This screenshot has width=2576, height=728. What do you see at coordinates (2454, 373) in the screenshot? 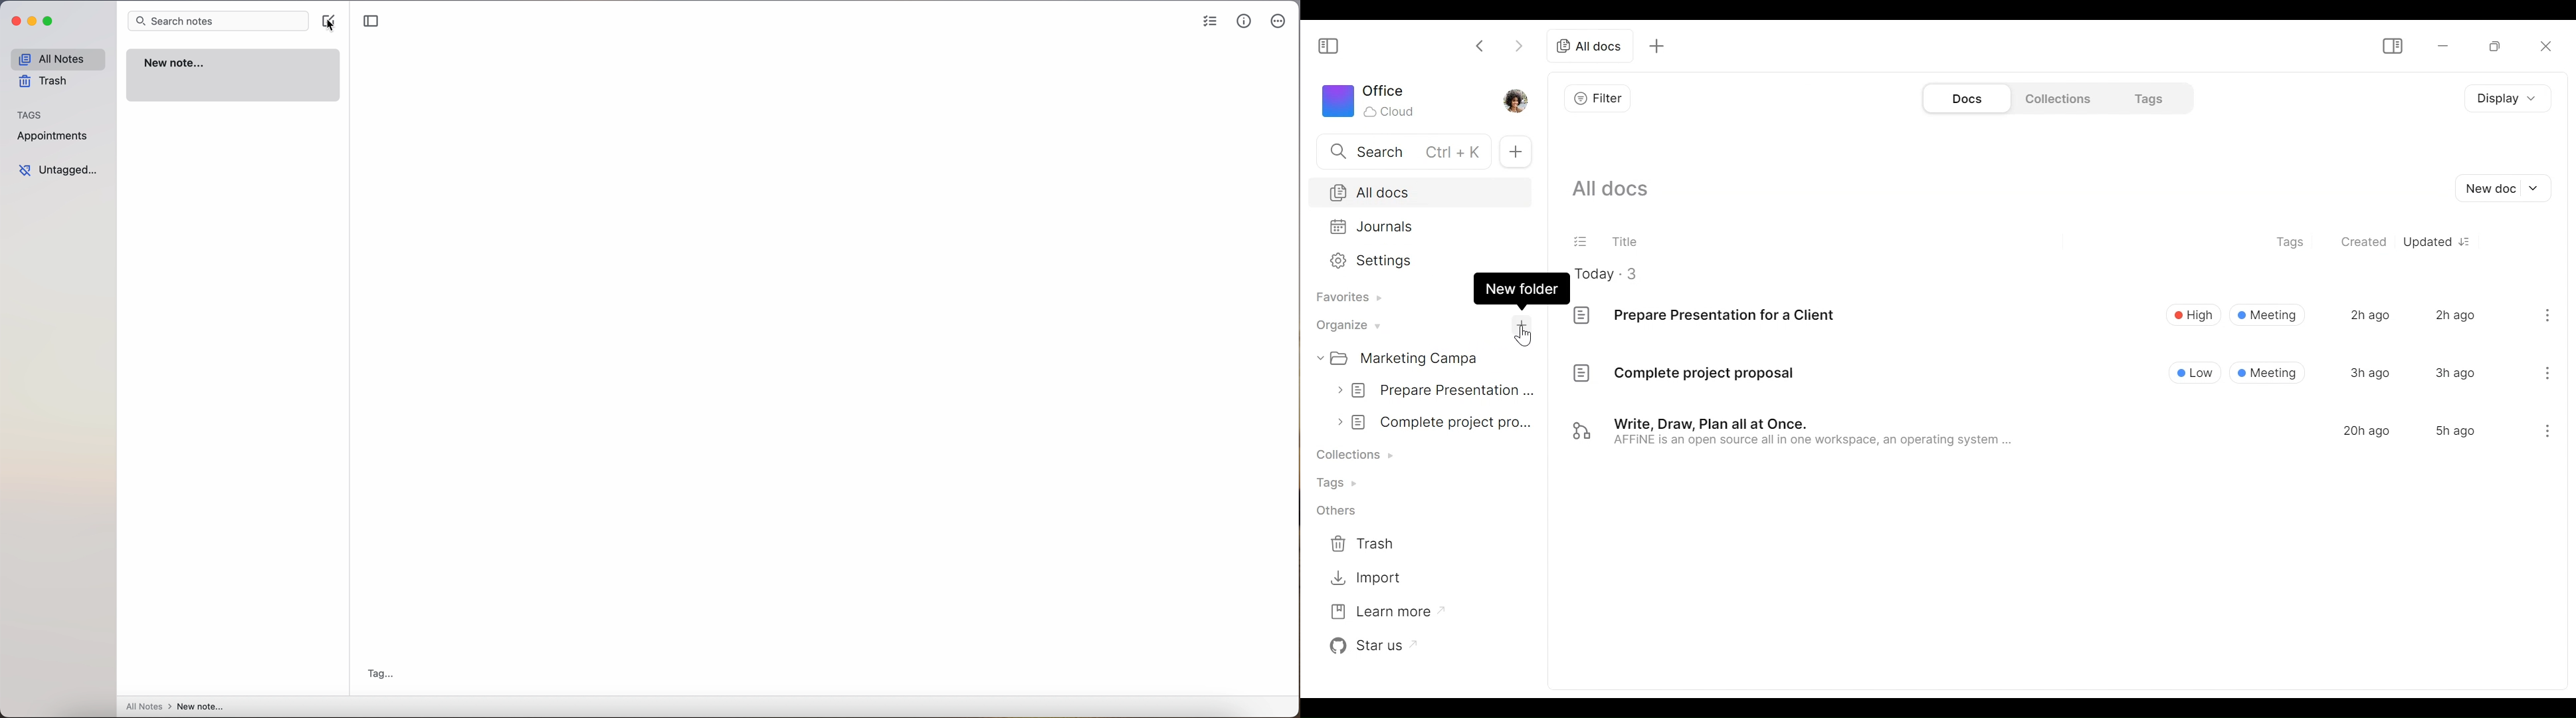
I see `3h ago` at bounding box center [2454, 373].